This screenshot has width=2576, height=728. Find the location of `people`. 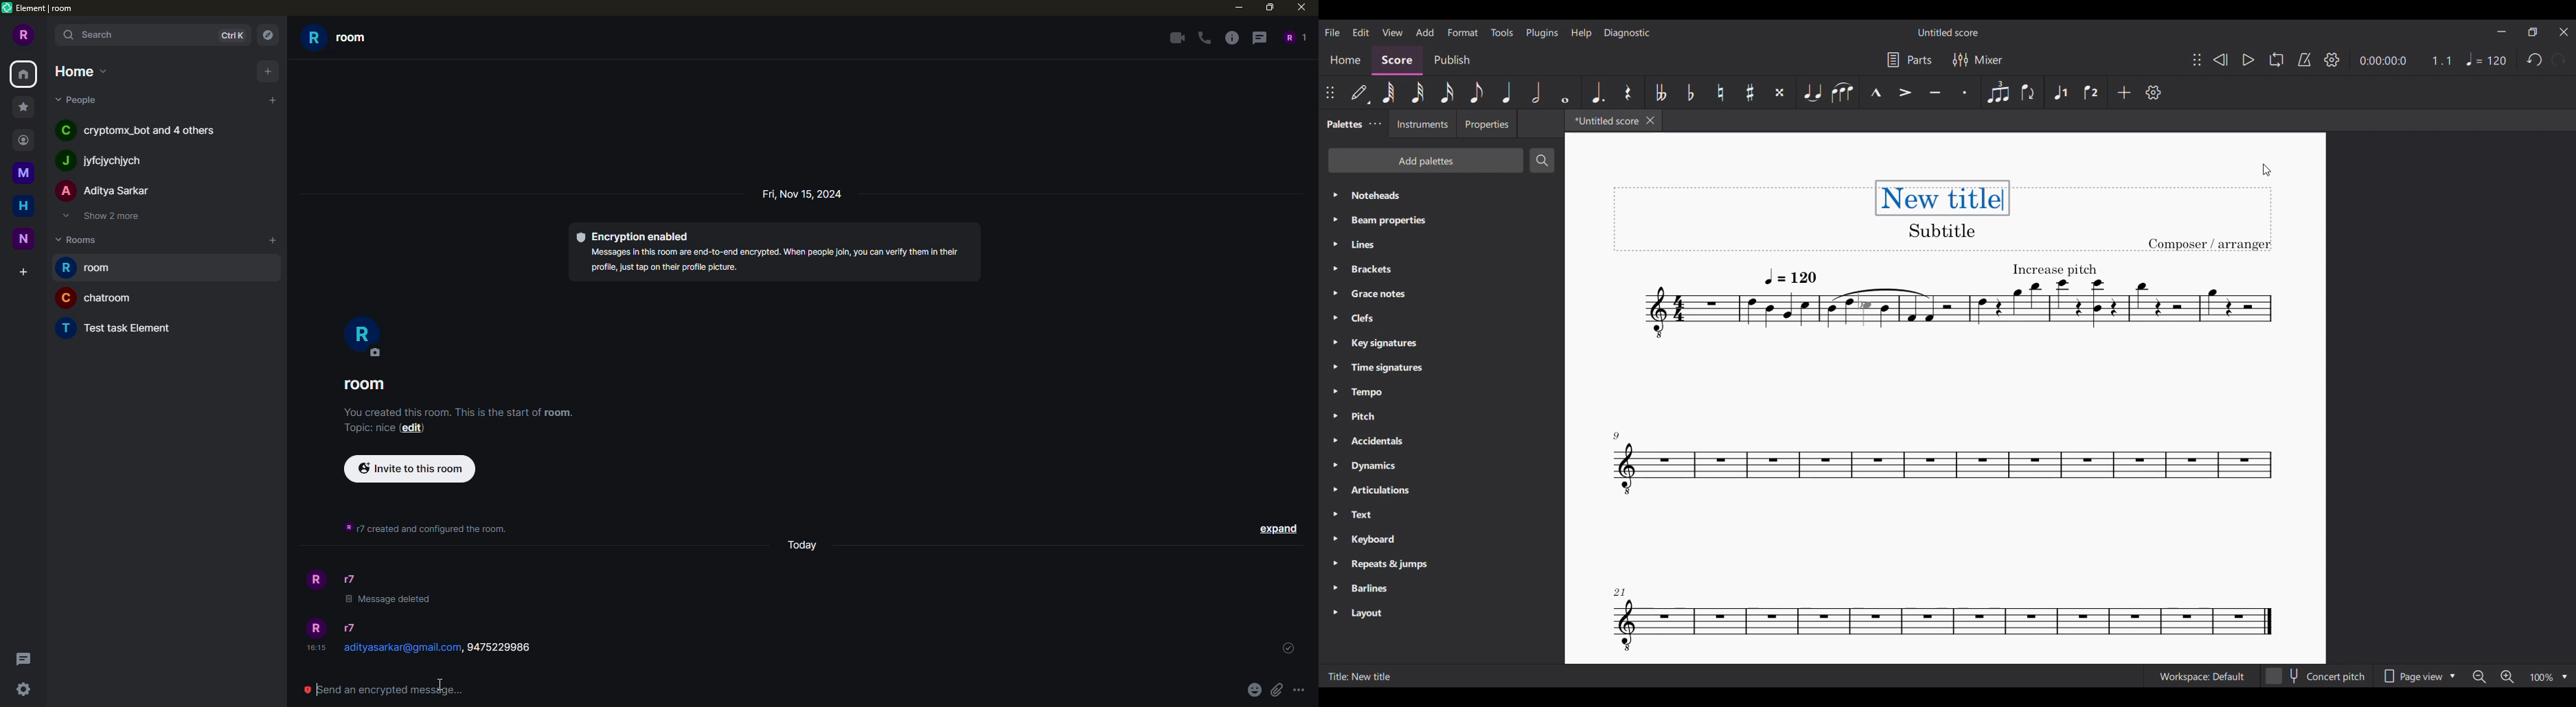

people is located at coordinates (140, 130).